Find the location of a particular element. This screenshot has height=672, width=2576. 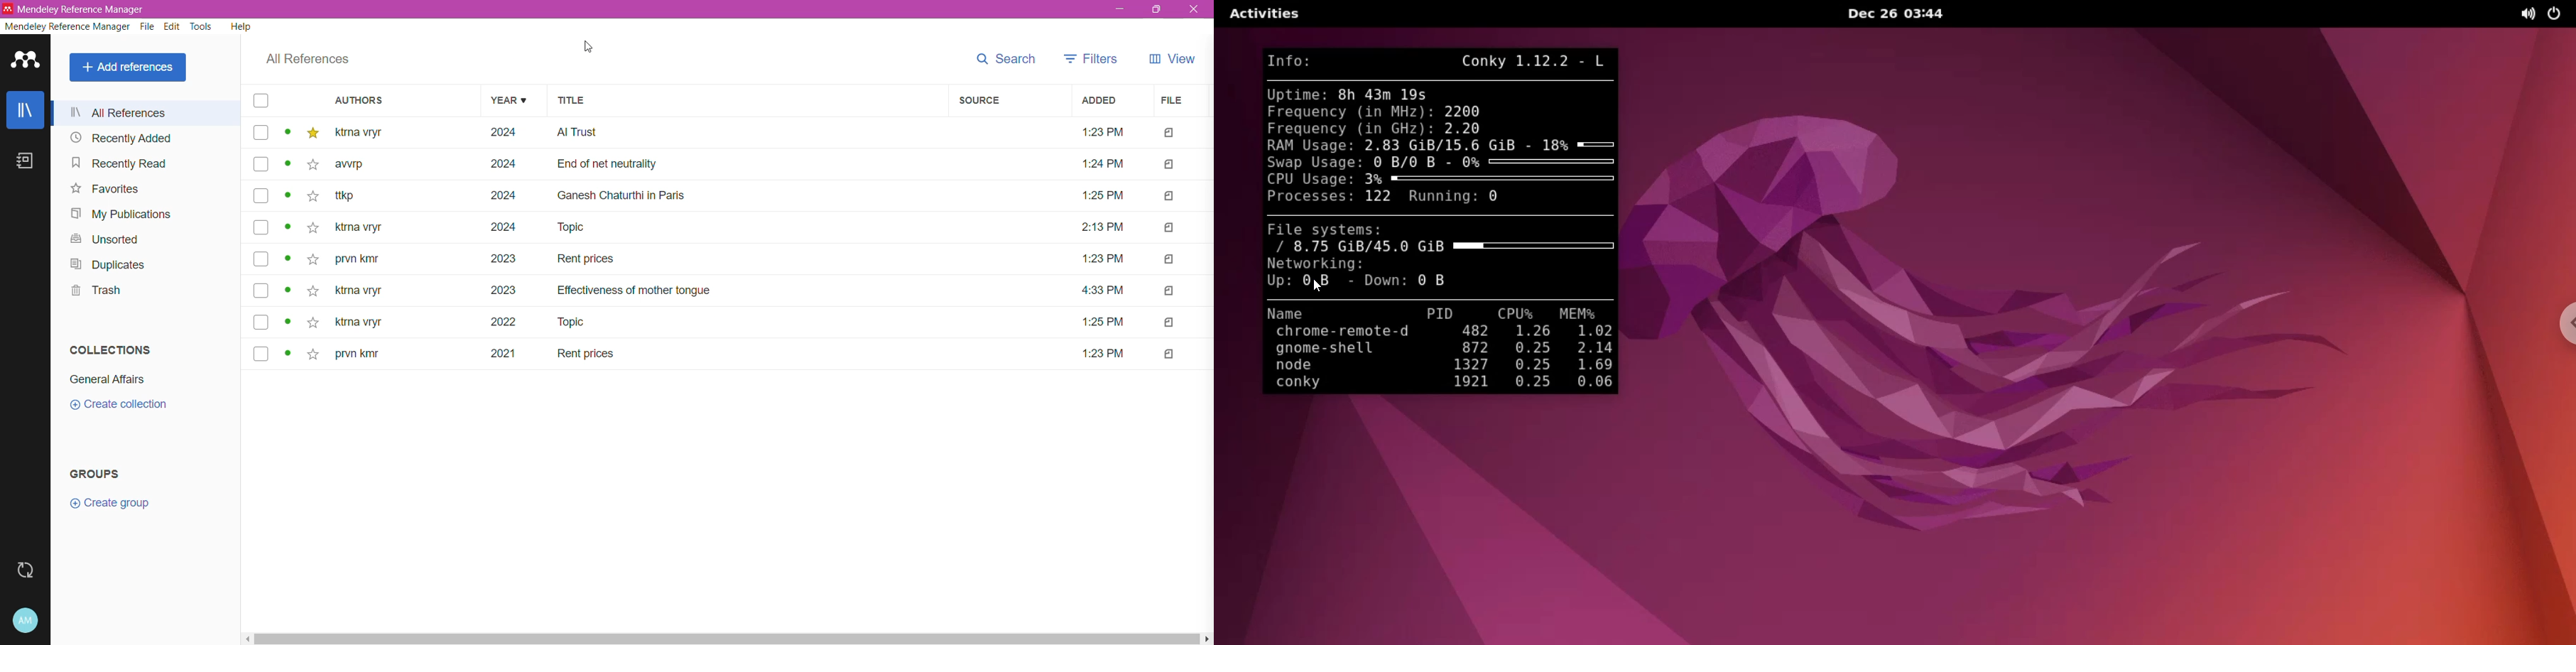

All References is located at coordinates (307, 59).